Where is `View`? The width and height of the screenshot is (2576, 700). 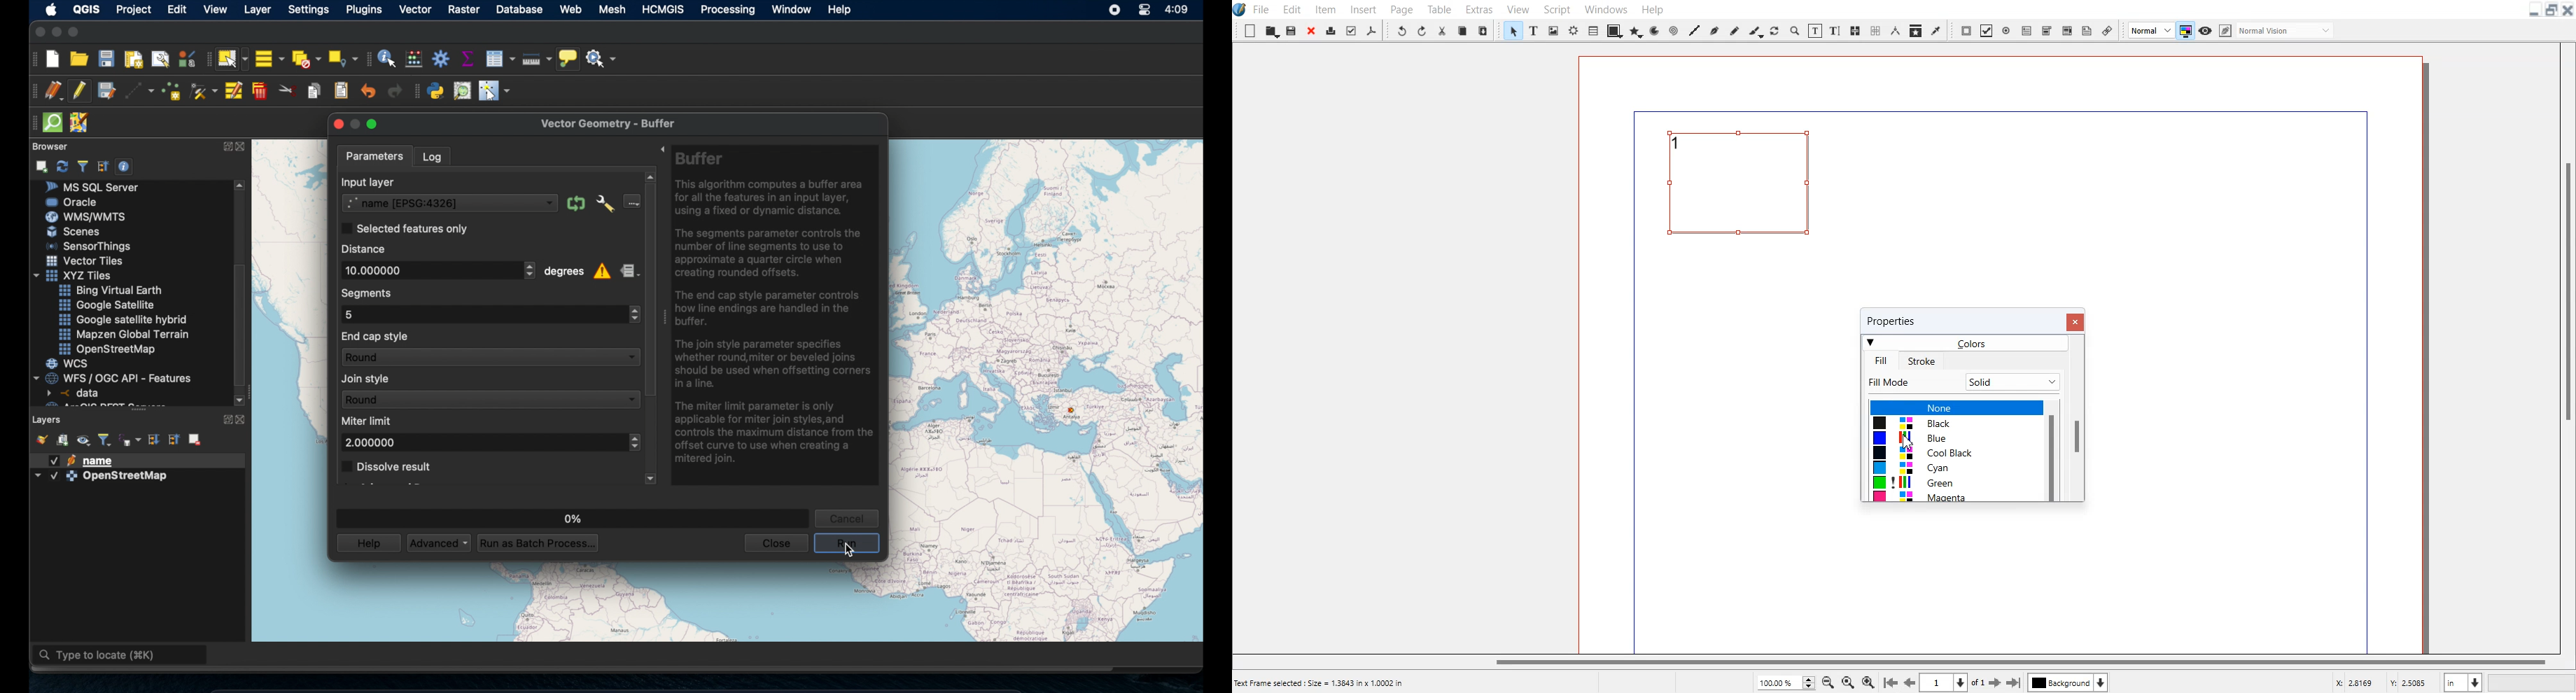 View is located at coordinates (1518, 8).